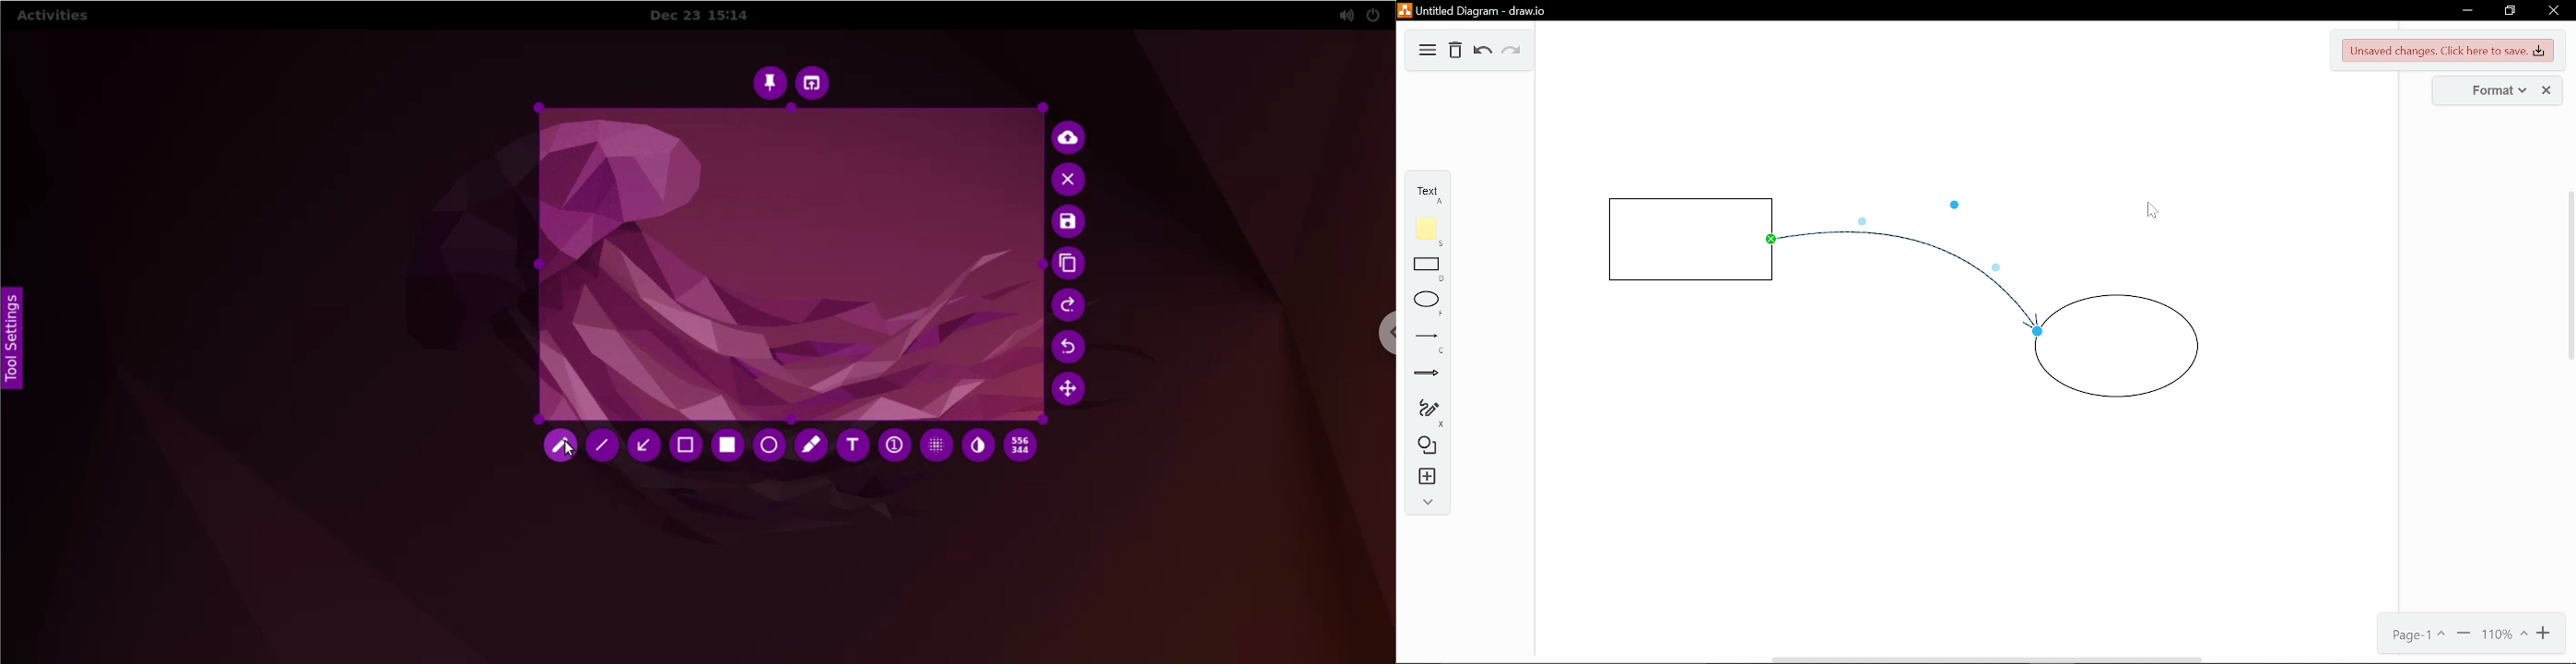 This screenshot has width=2576, height=672. What do you see at coordinates (2124, 346) in the screenshot?
I see `Circle shape` at bounding box center [2124, 346].